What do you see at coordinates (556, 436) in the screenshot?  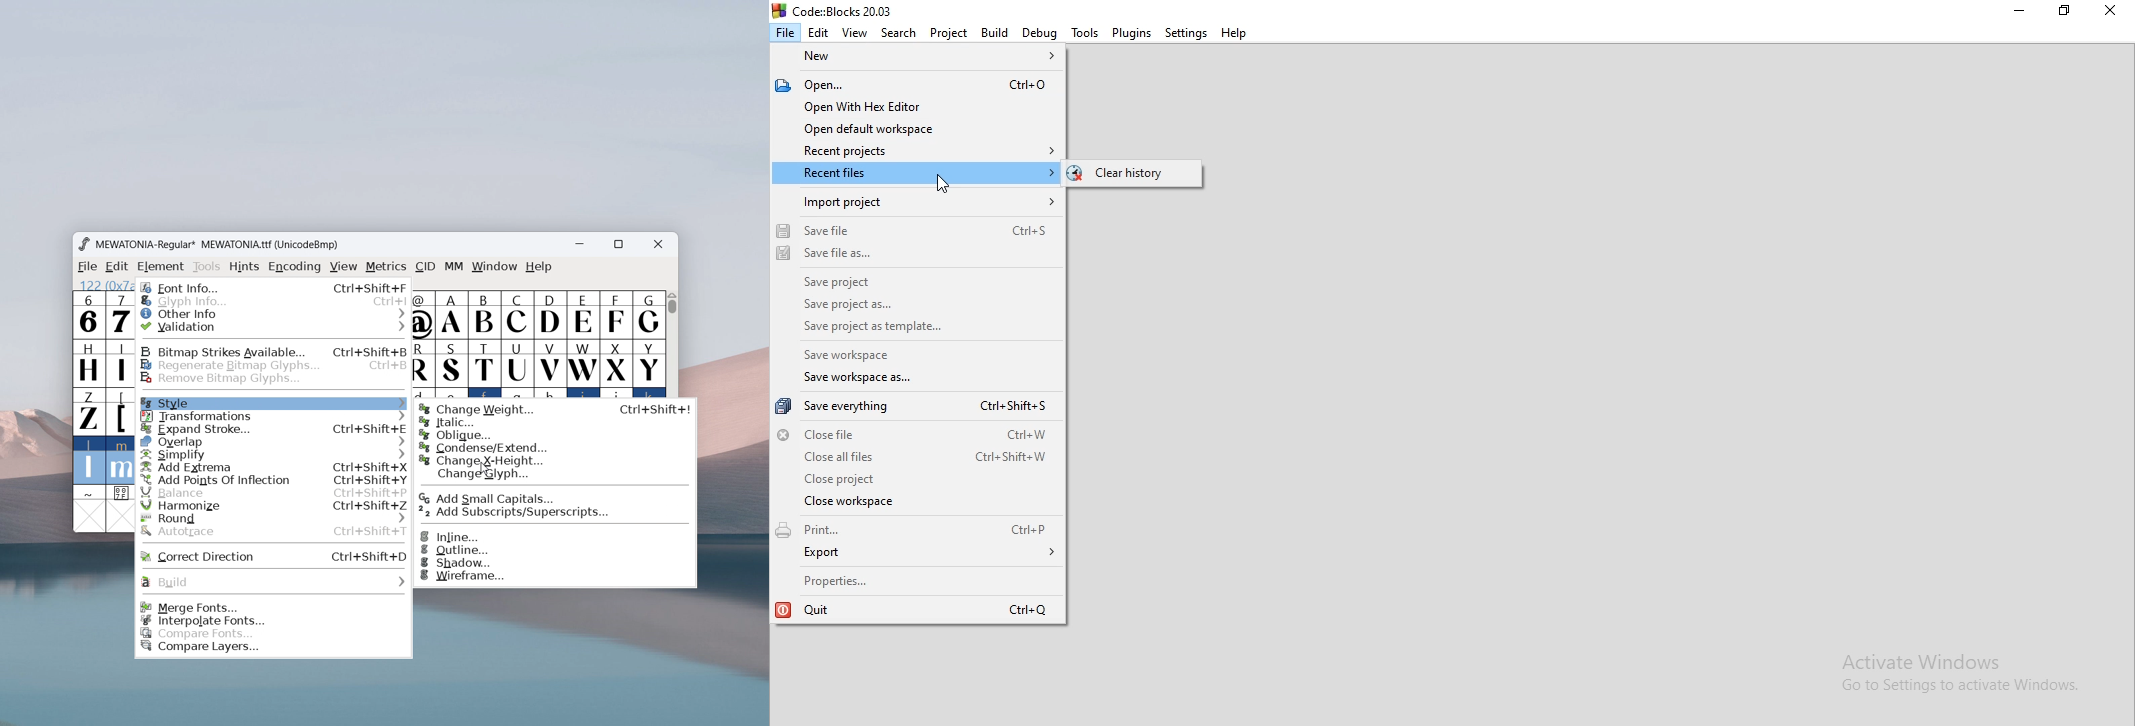 I see `oblique` at bounding box center [556, 436].